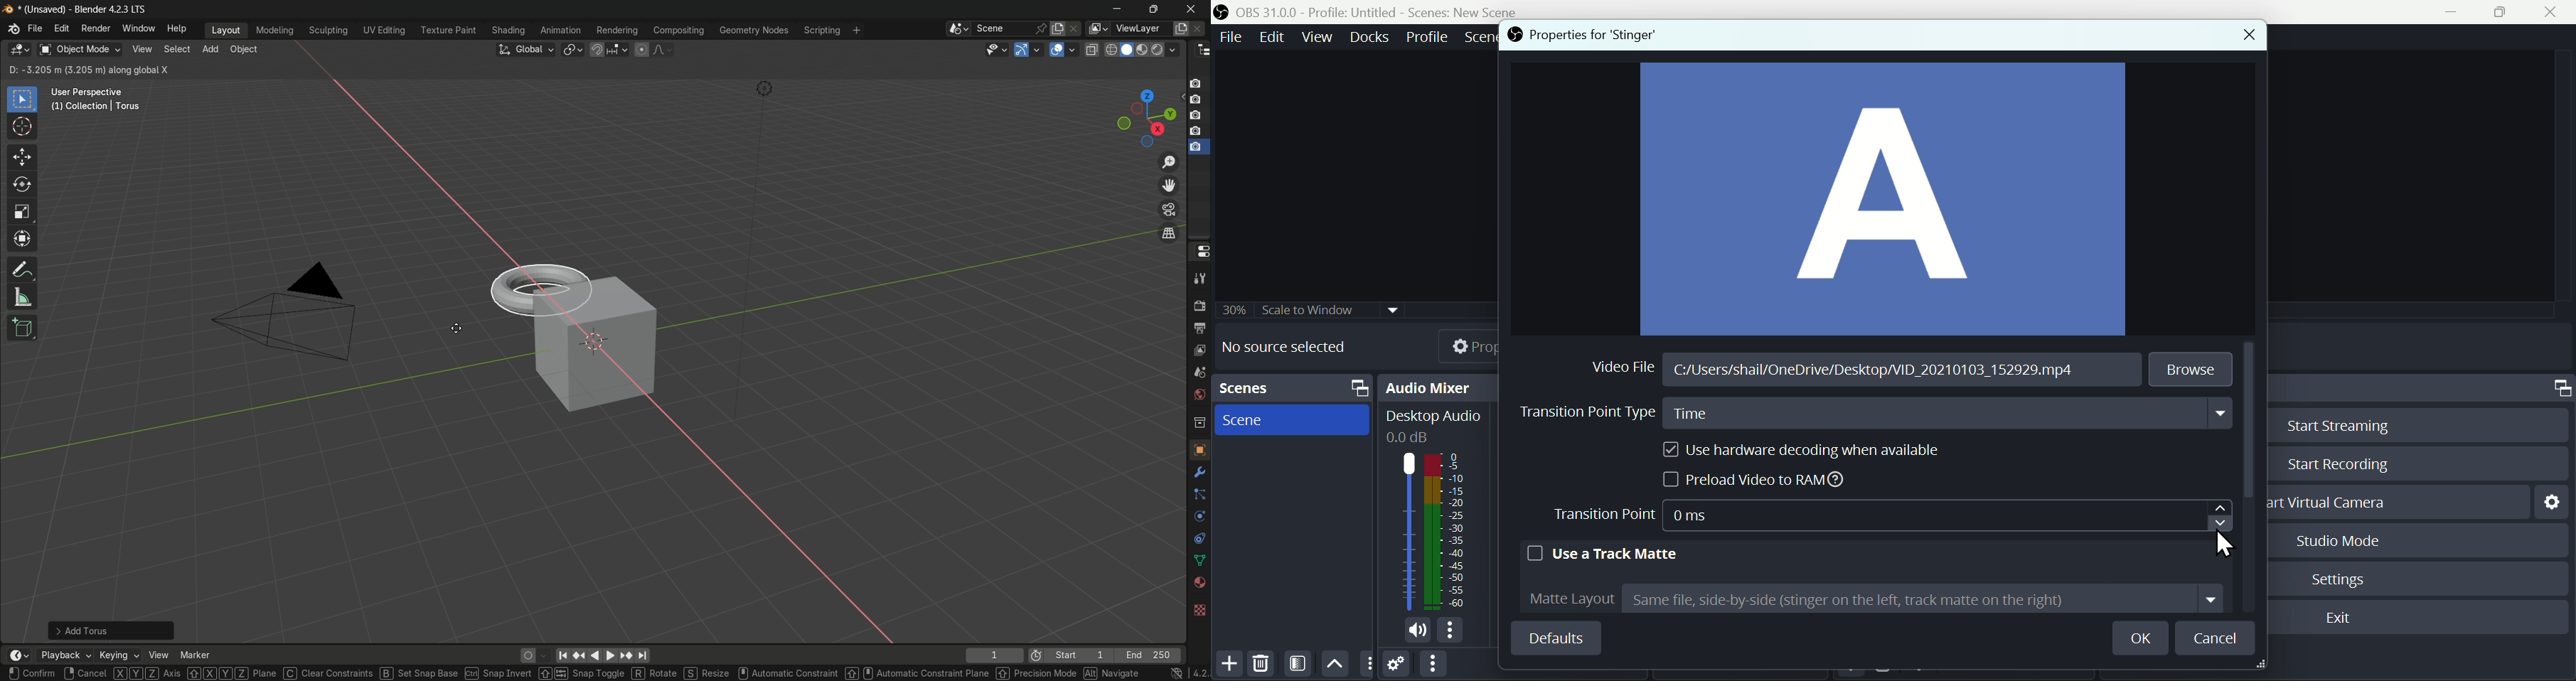  I want to click on more options, so click(1453, 631).